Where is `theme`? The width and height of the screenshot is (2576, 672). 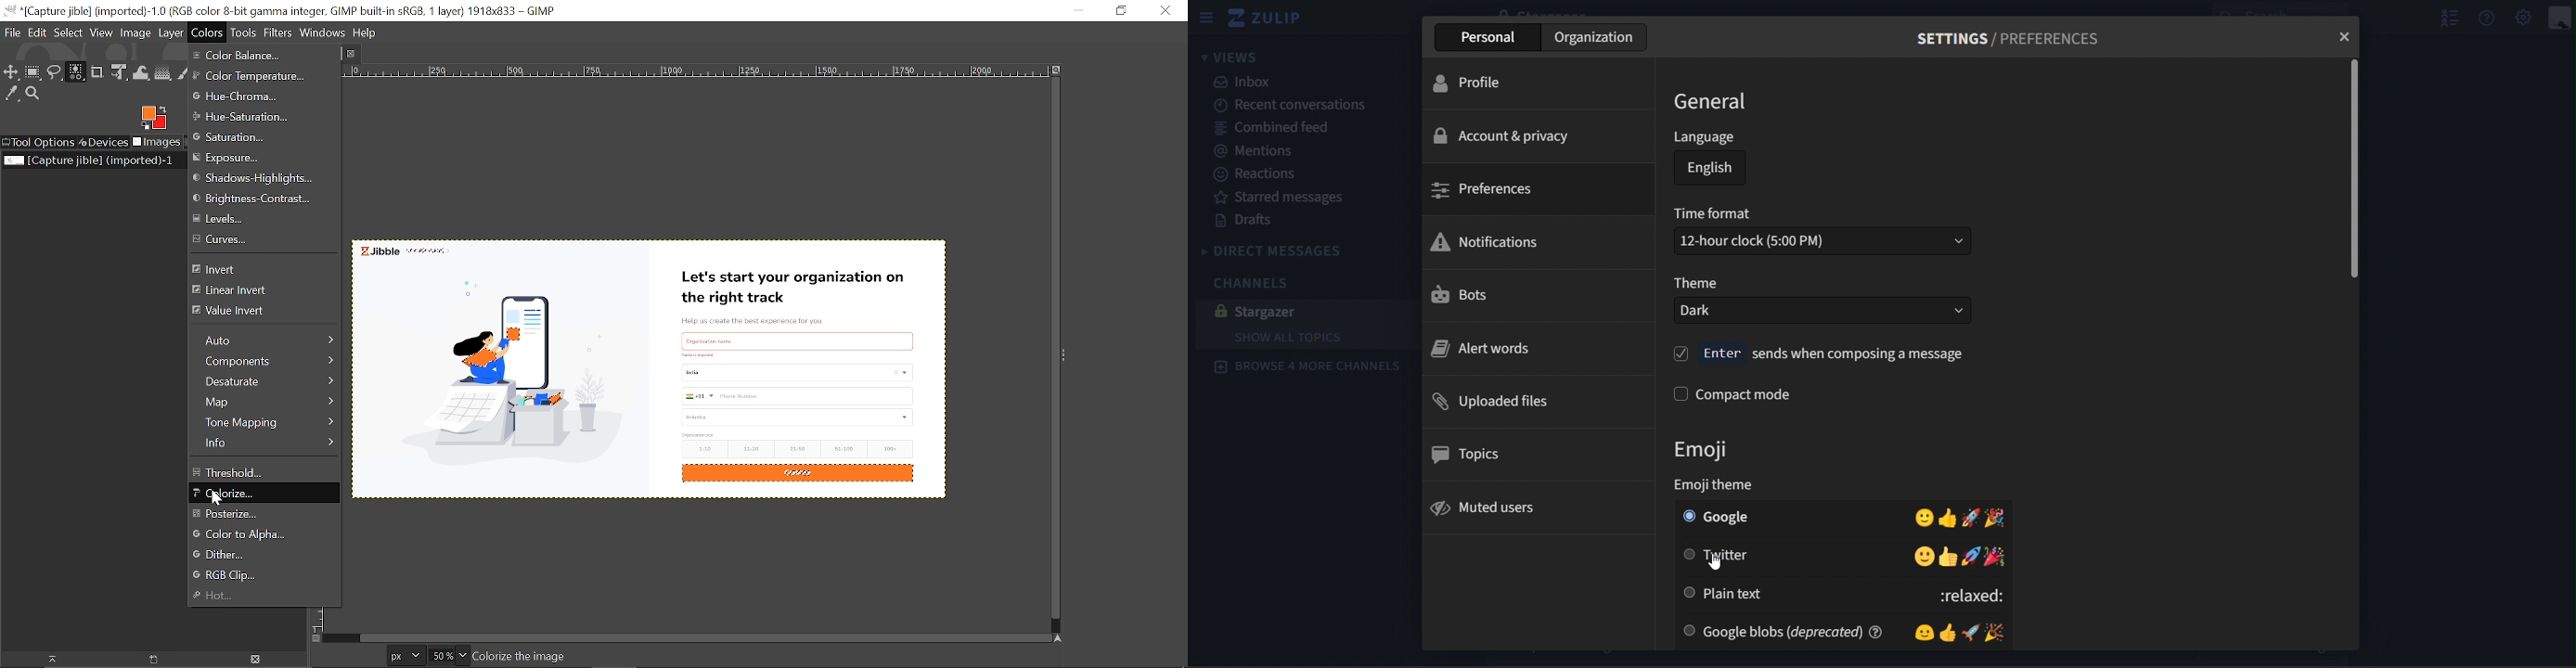 theme is located at coordinates (1696, 283).